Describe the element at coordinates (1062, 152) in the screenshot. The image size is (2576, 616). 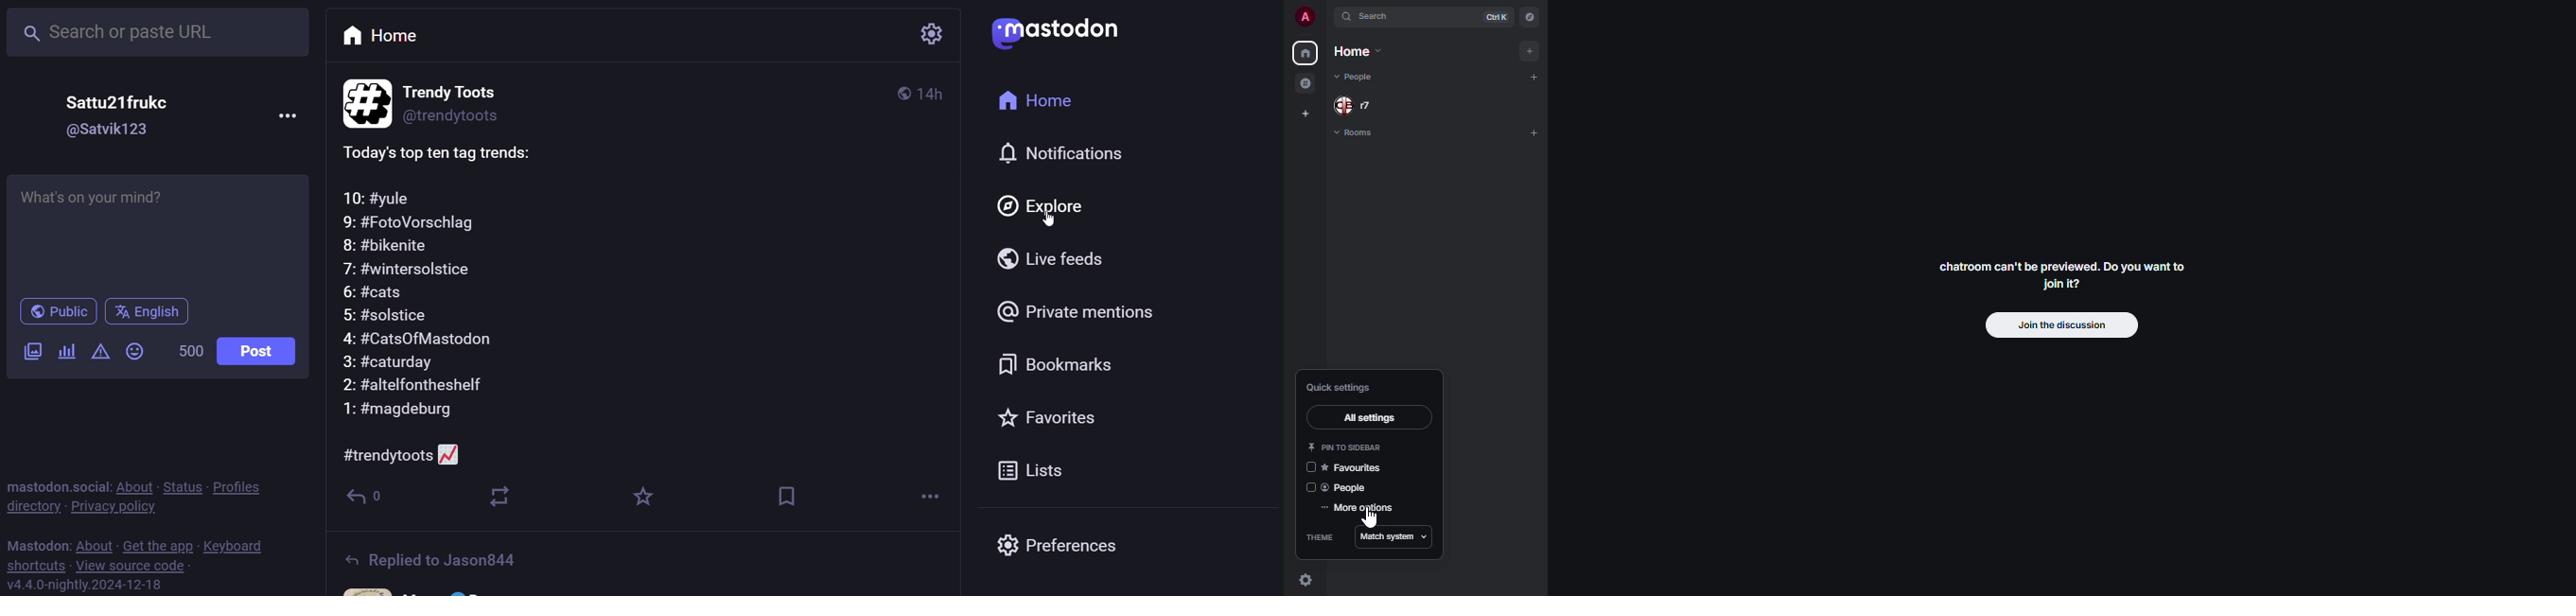
I see `notification` at that location.